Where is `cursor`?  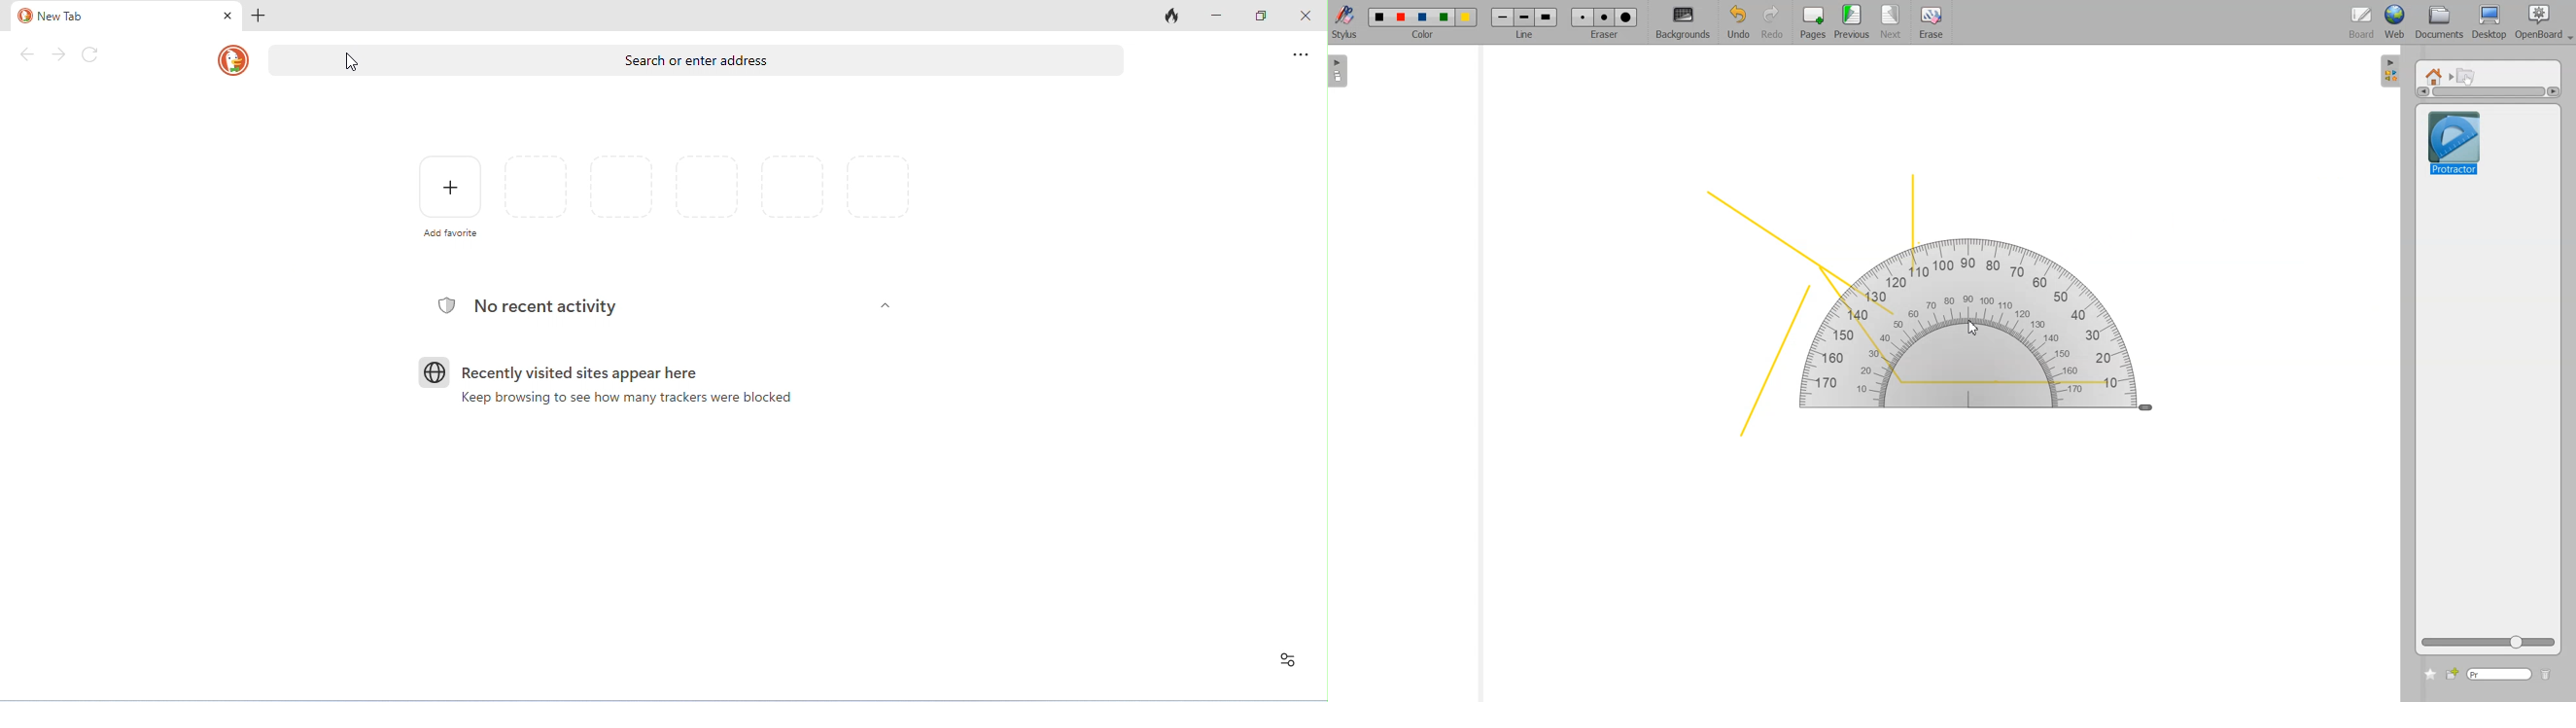
cursor is located at coordinates (353, 62).